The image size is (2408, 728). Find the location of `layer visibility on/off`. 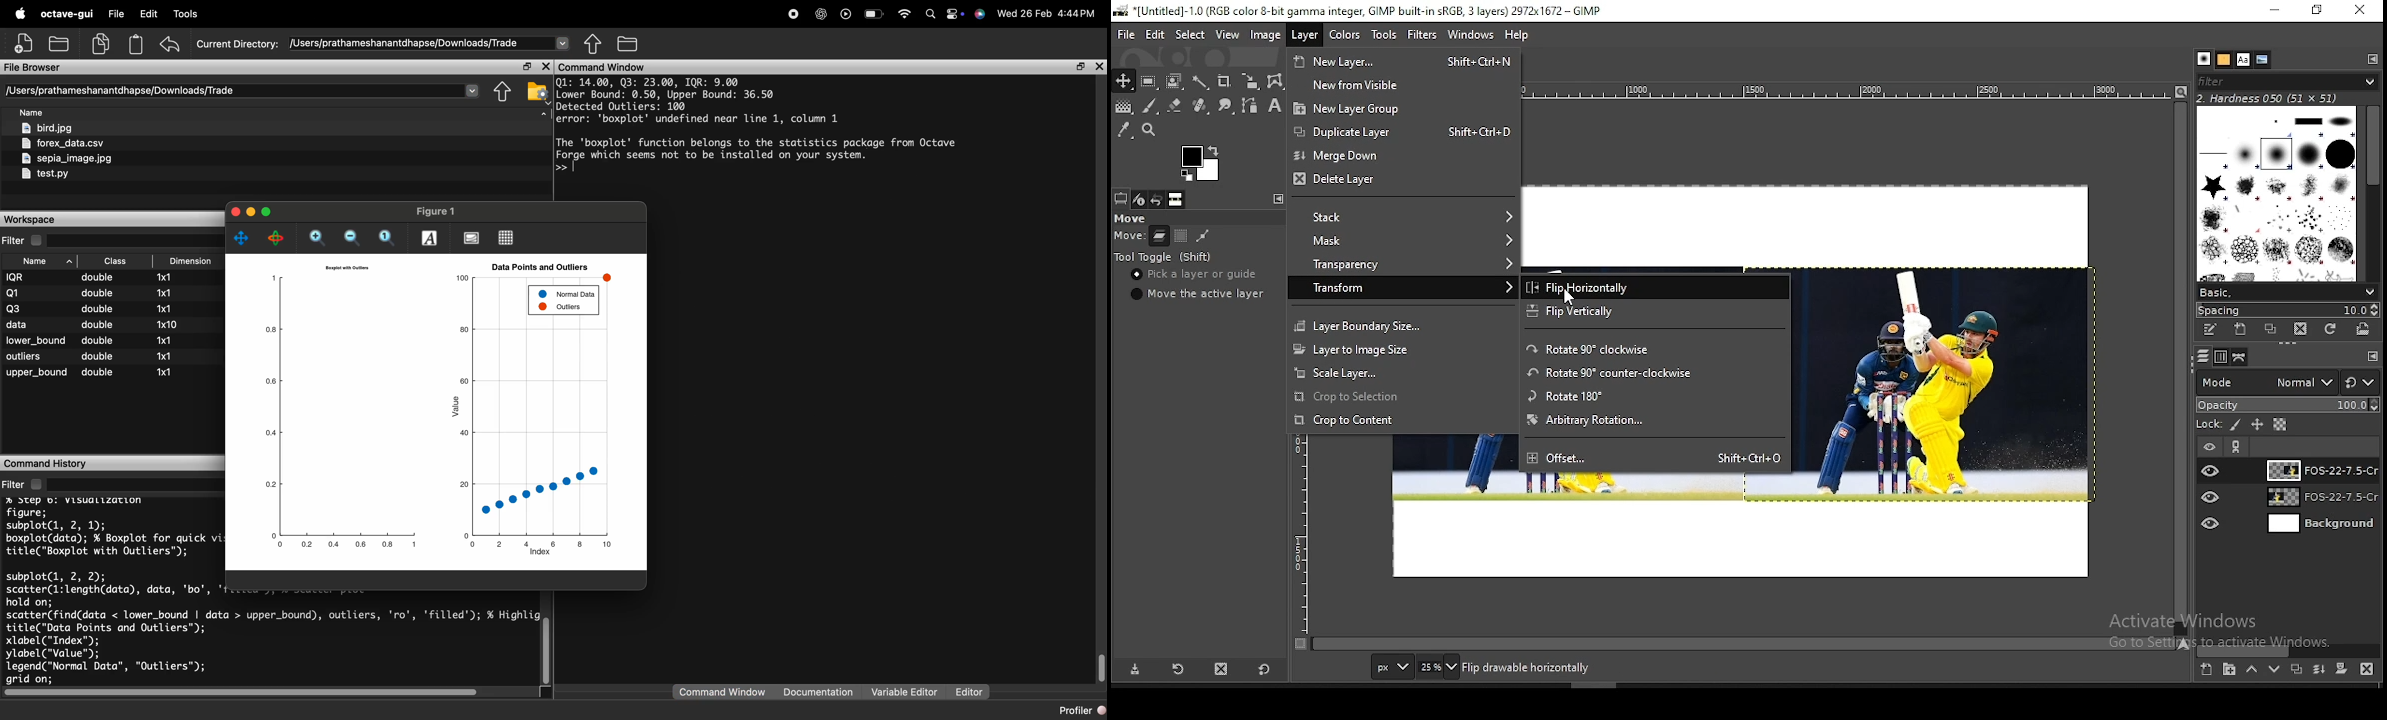

layer visibility on/off is located at coordinates (2211, 470).